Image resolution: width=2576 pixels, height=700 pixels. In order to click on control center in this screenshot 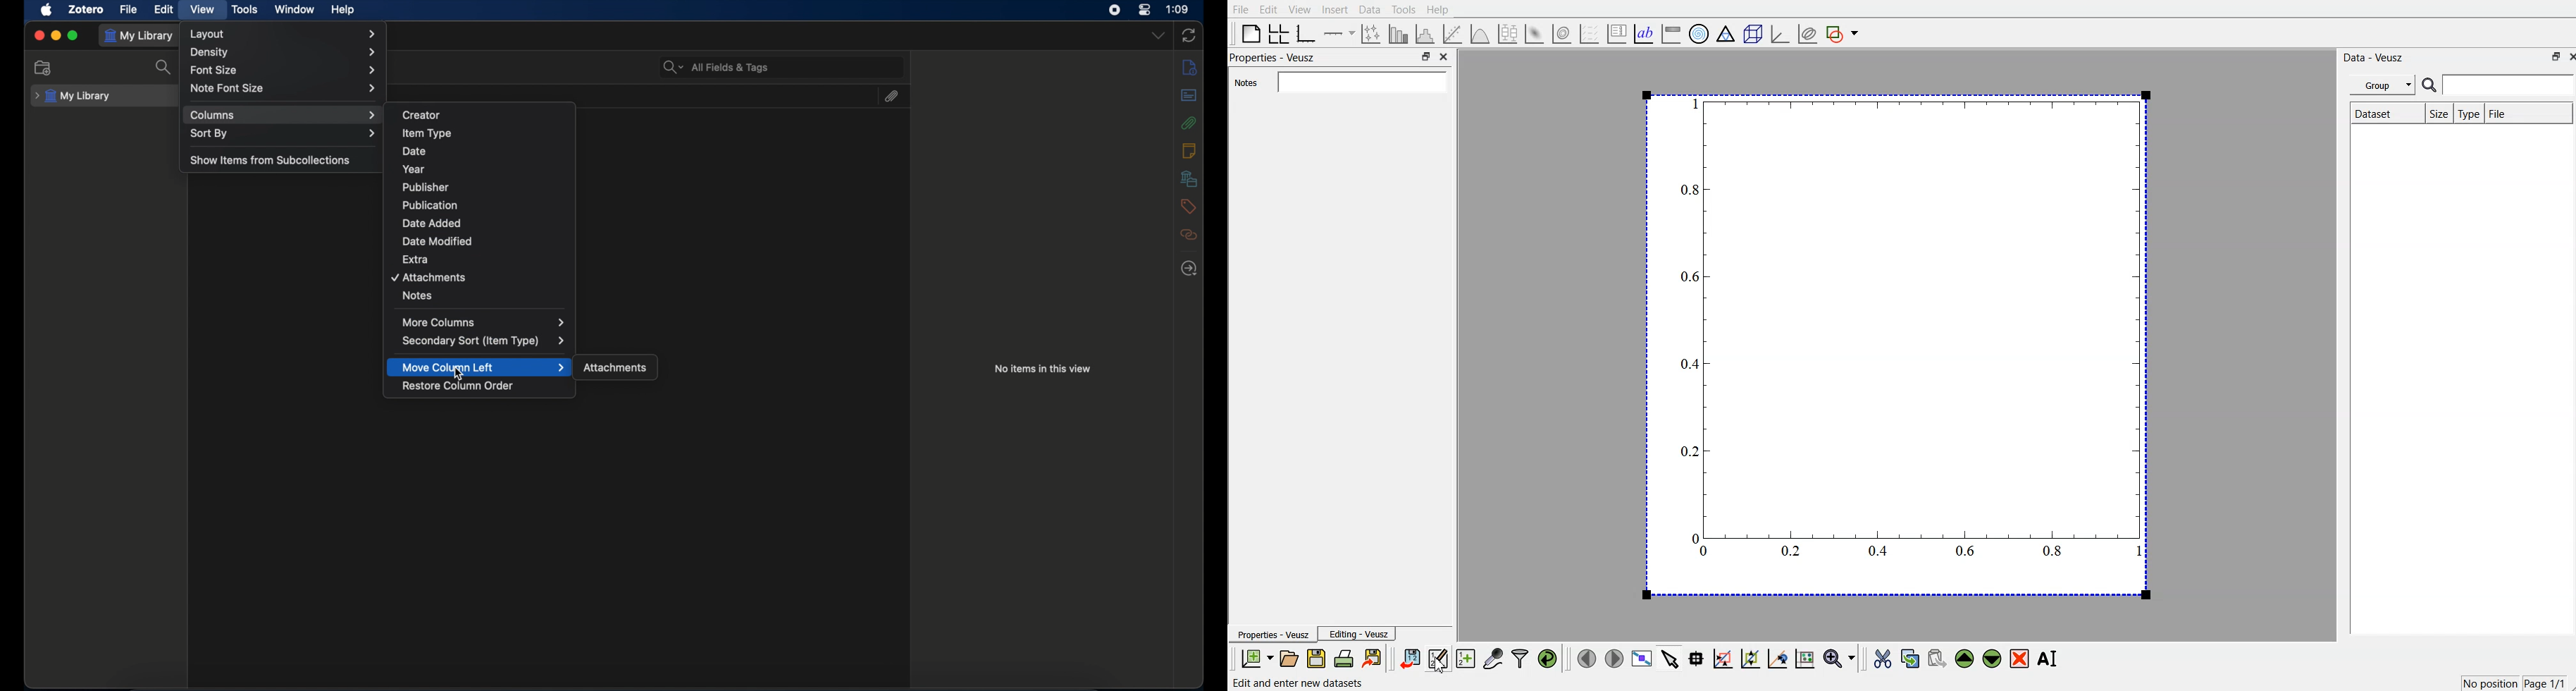, I will do `click(1144, 10)`.